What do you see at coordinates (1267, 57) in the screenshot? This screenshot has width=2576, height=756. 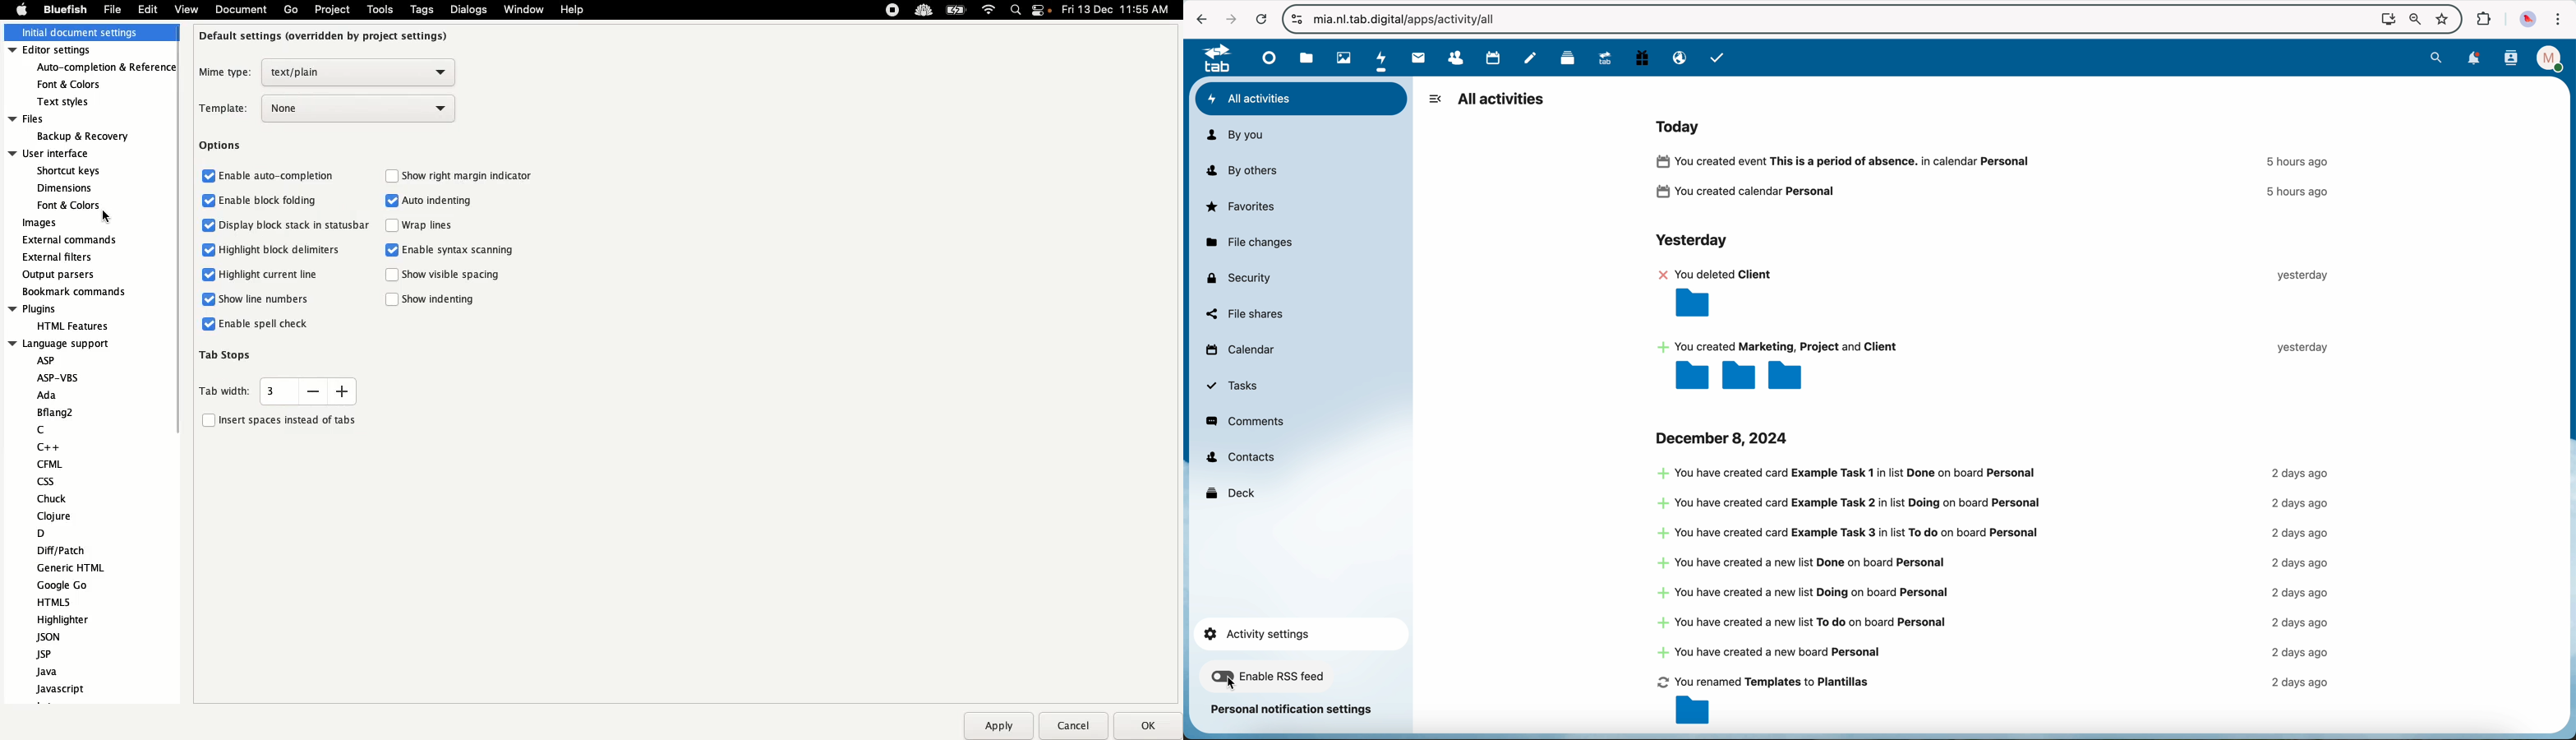 I see `dashboard` at bounding box center [1267, 57].